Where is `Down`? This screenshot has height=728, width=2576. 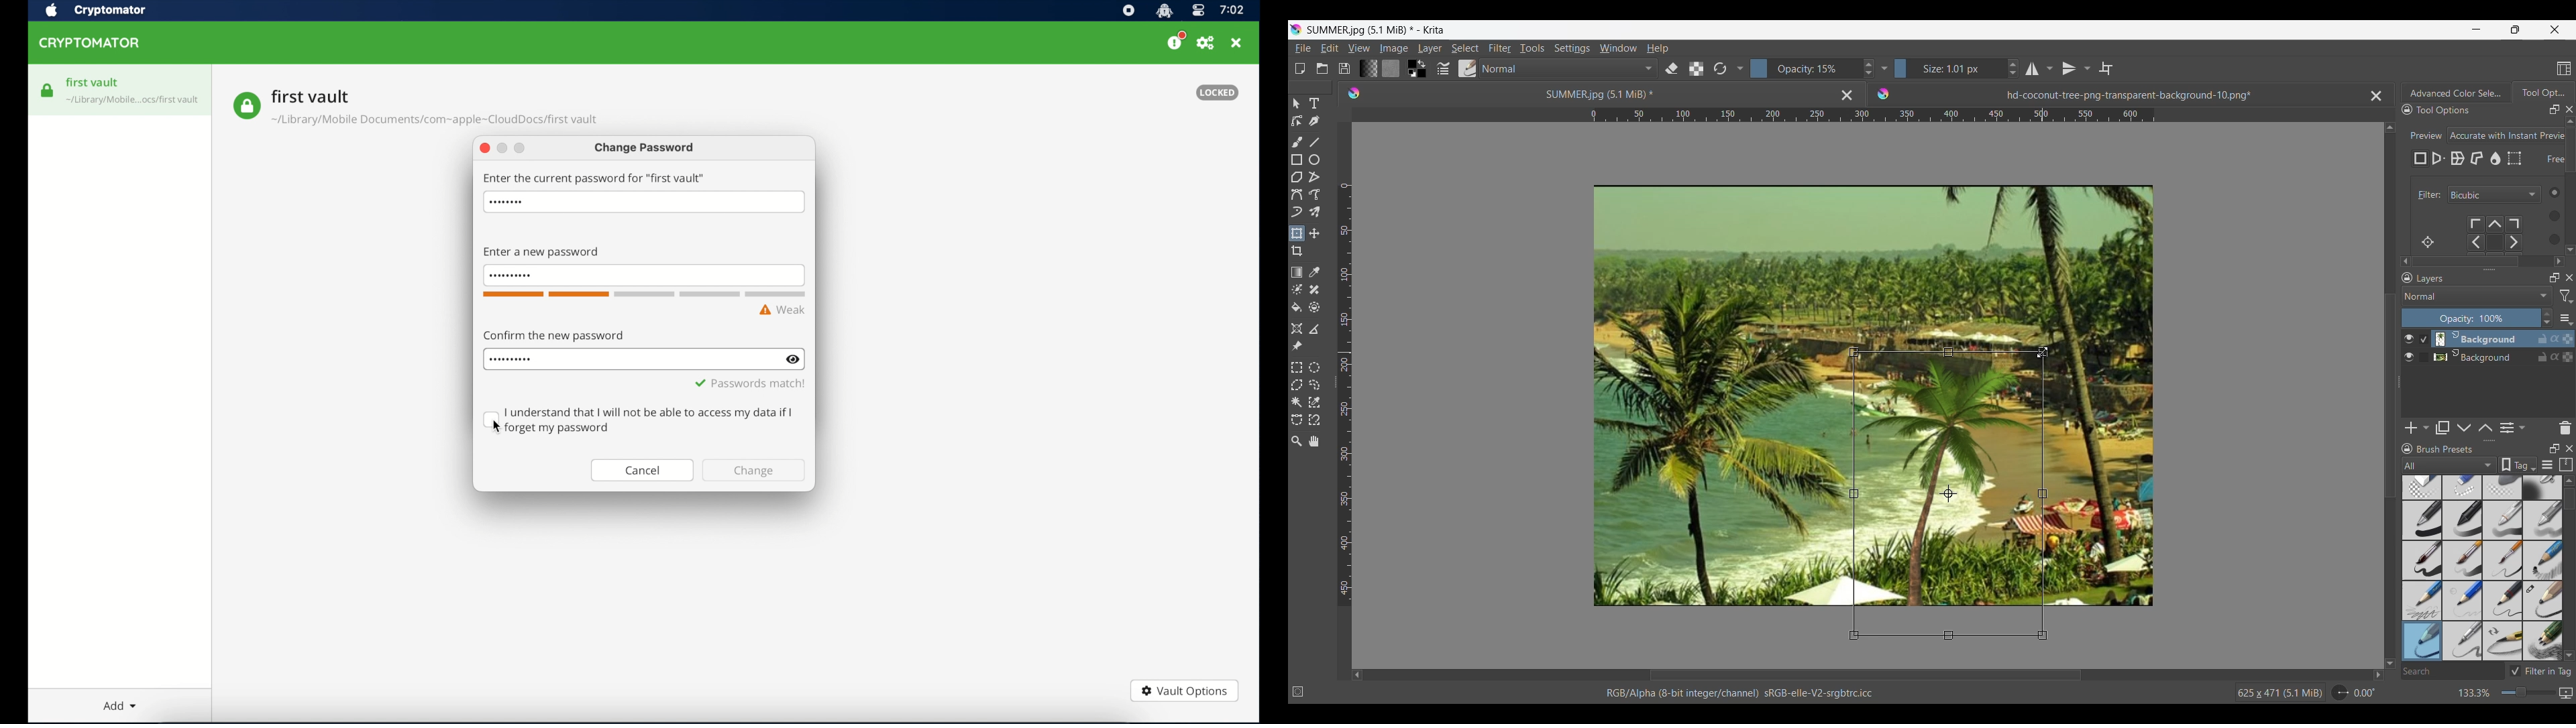 Down is located at coordinates (2568, 247).